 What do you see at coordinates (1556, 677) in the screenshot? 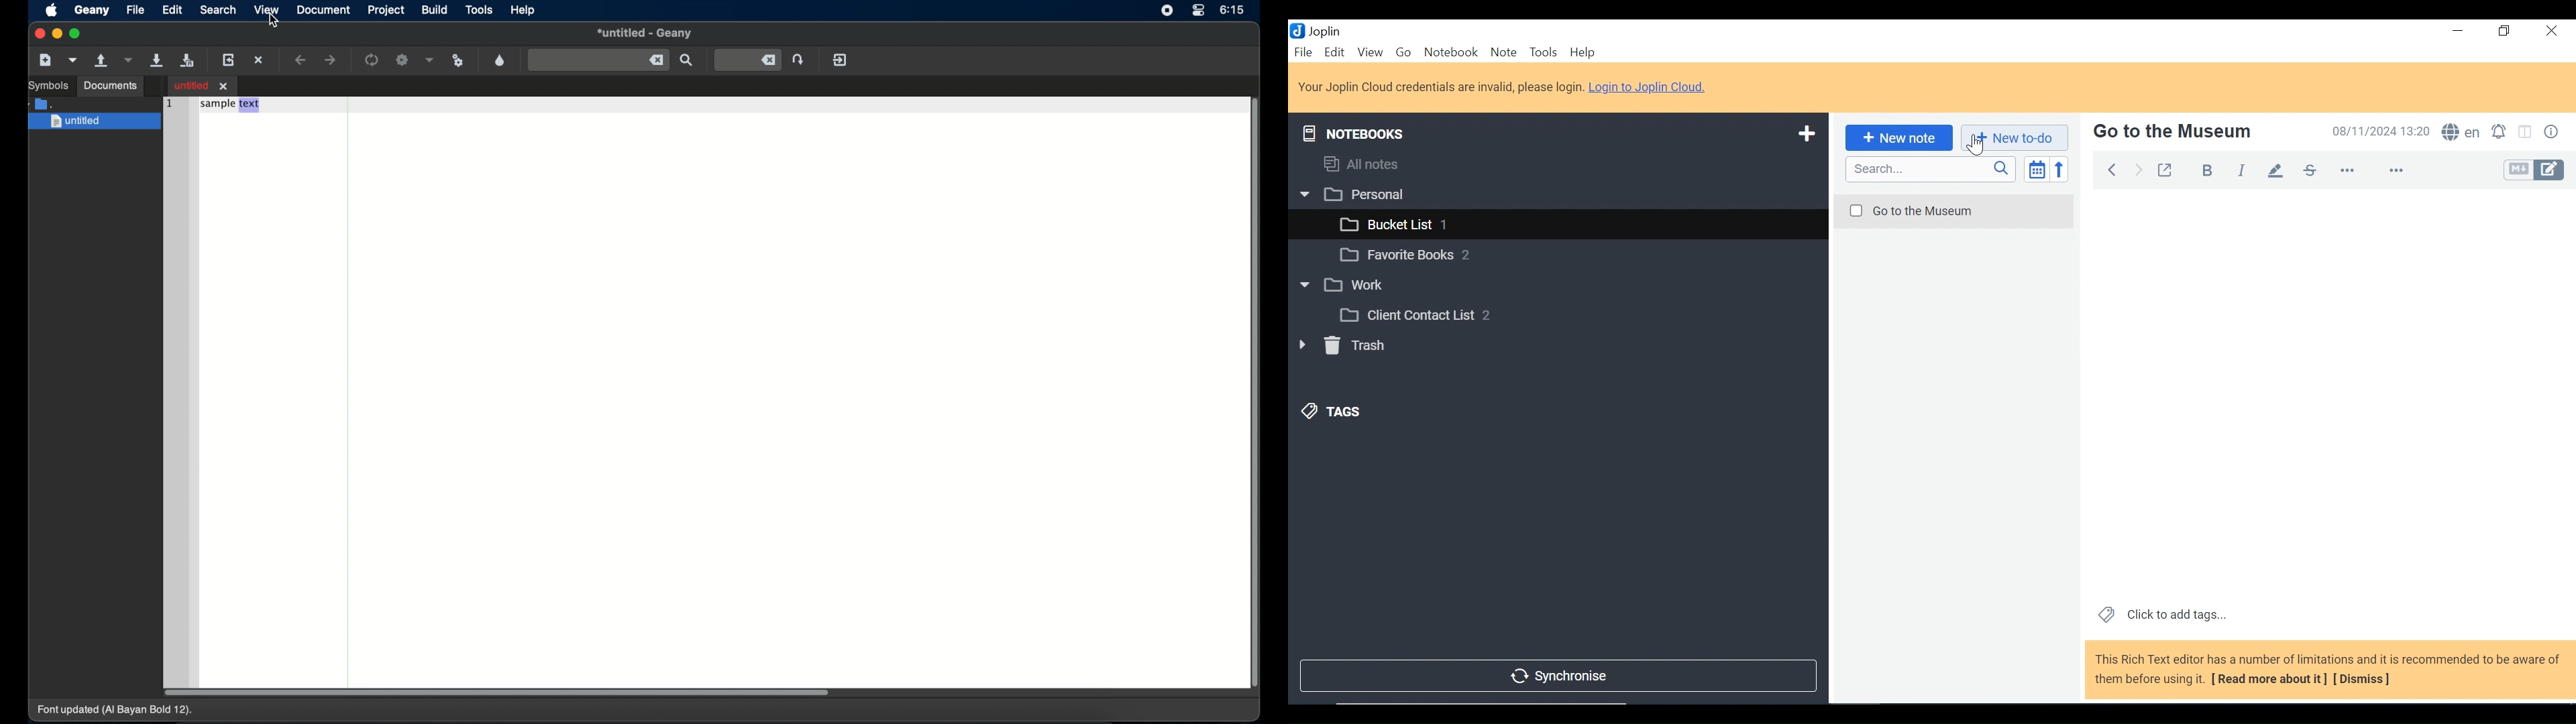
I see `Synchronise` at bounding box center [1556, 677].